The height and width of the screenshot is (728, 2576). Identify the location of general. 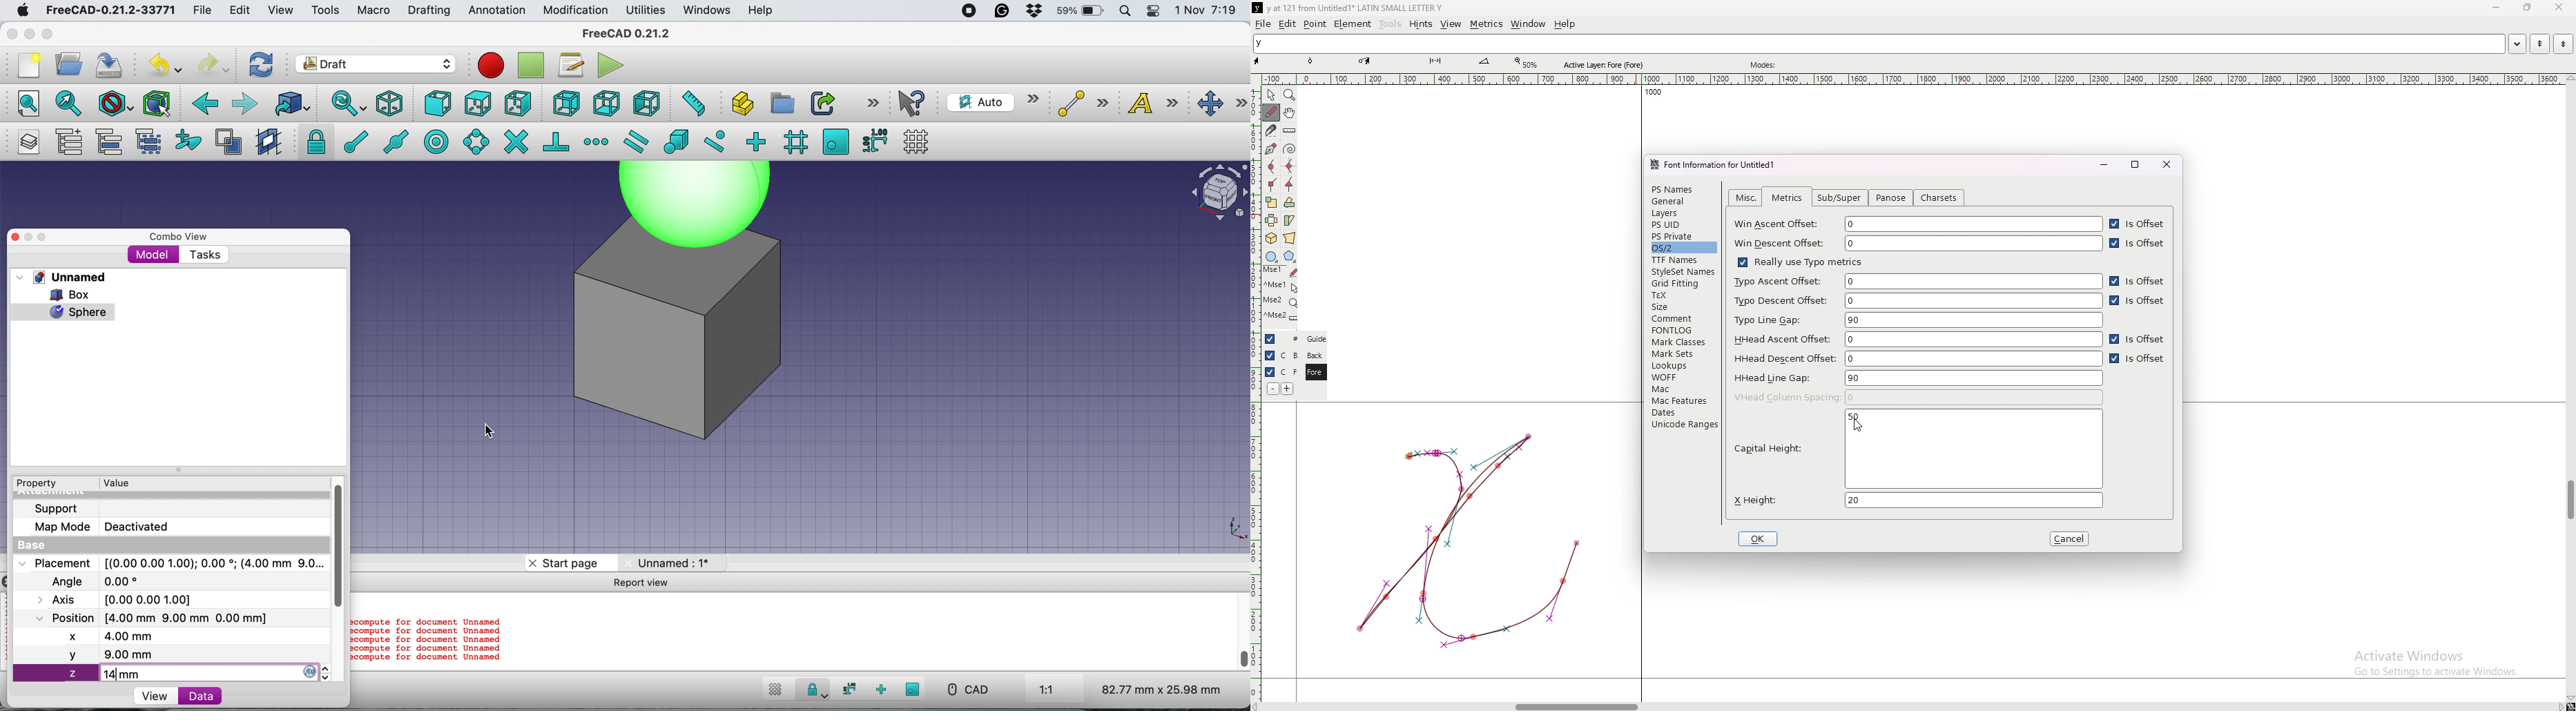
(1683, 202).